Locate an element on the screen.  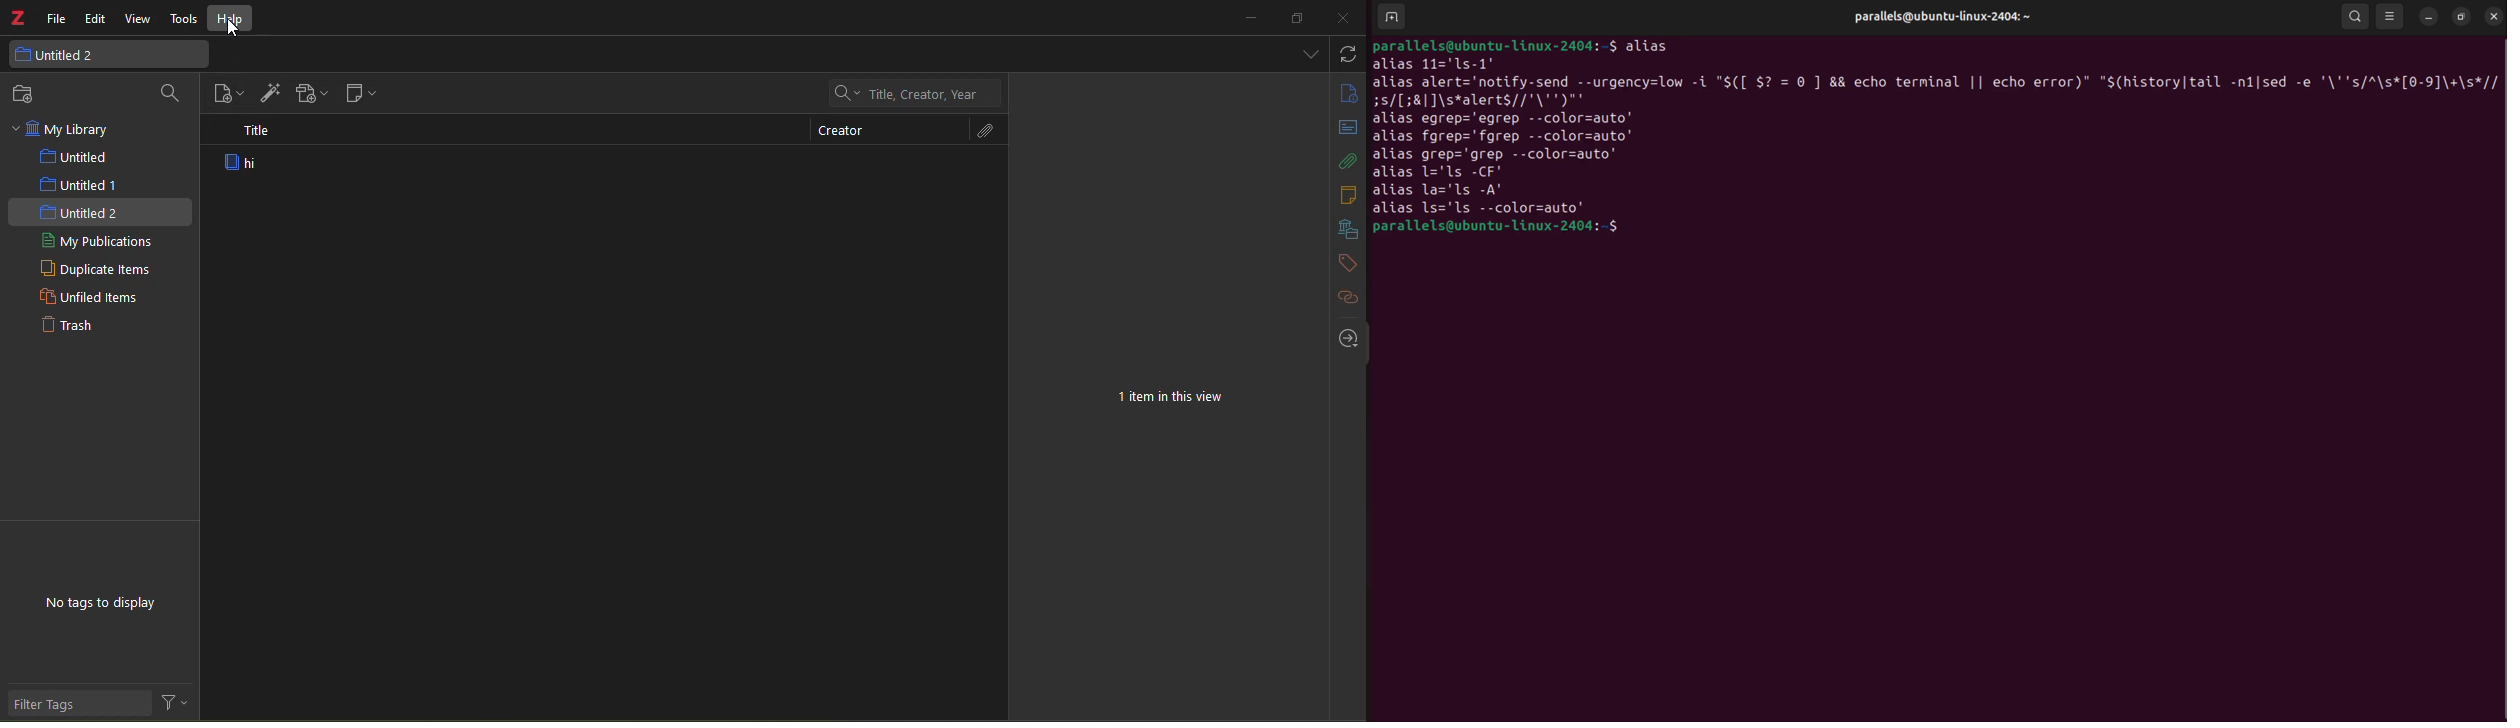
logo is located at coordinates (18, 17).